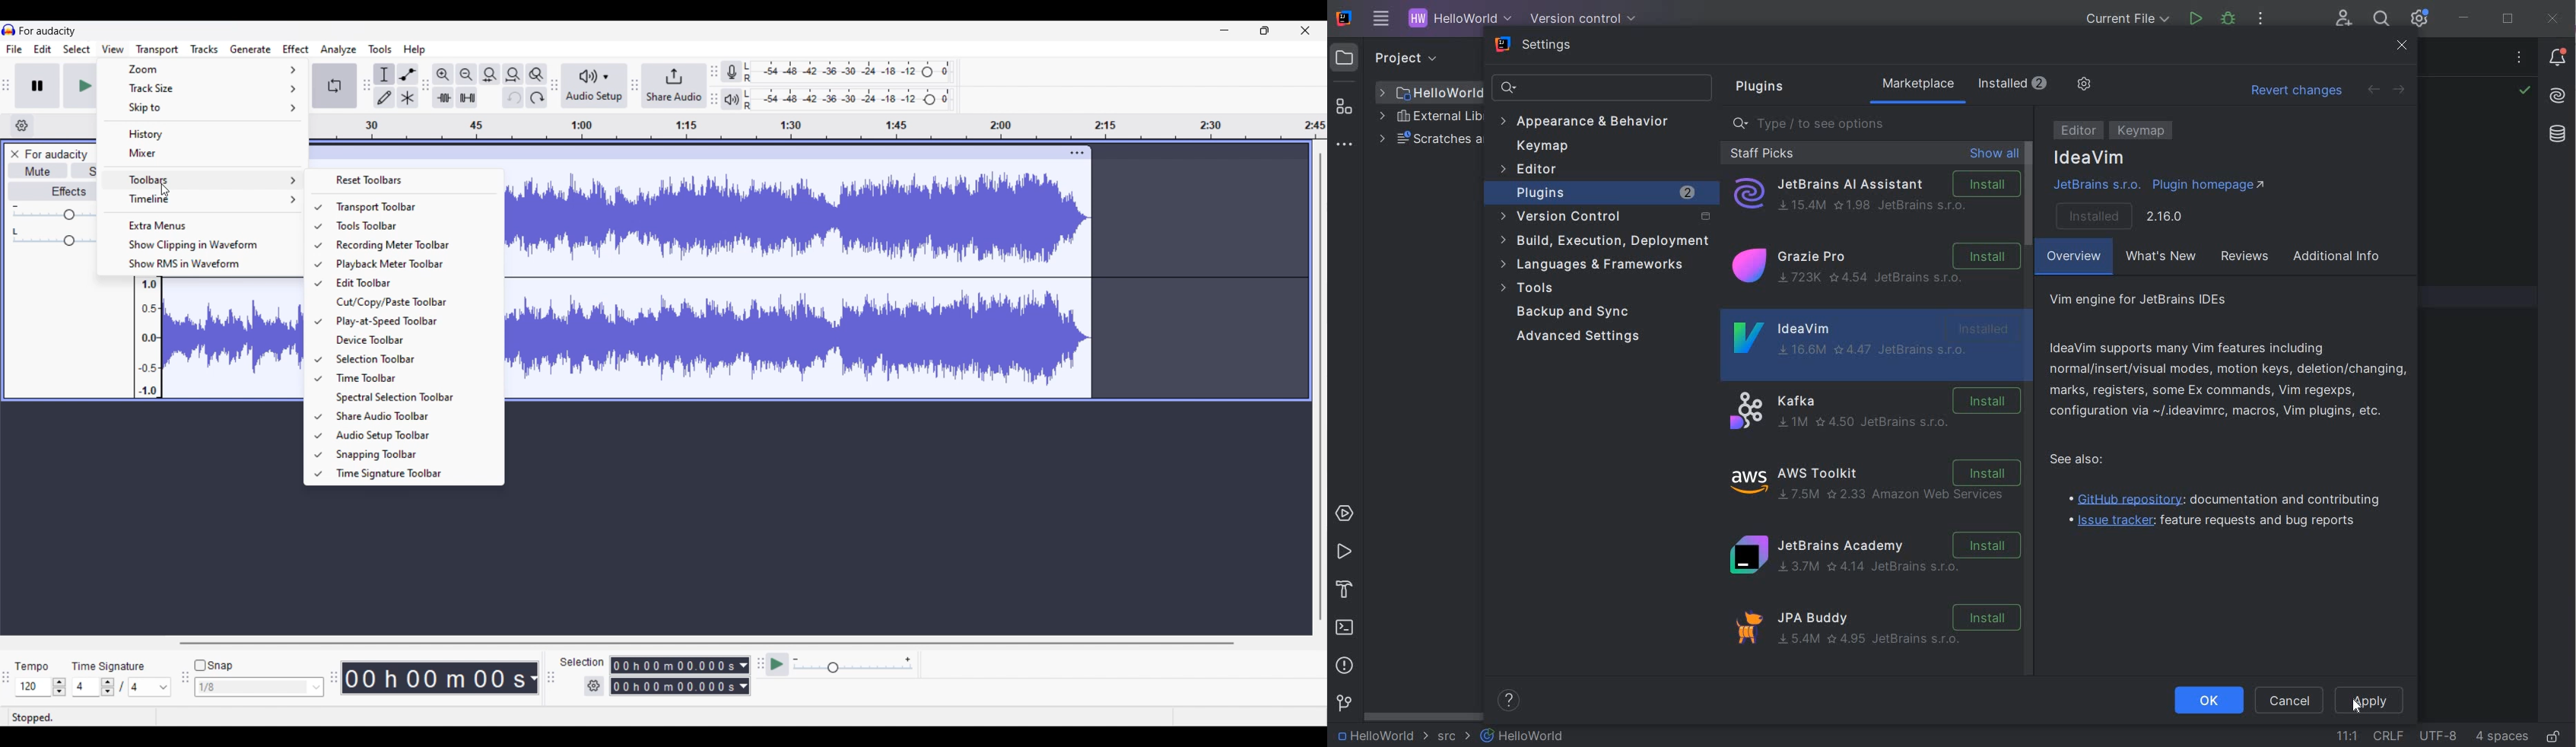 The image size is (2576, 756). Describe the element at coordinates (79, 86) in the screenshot. I see `Play/Play once` at that location.